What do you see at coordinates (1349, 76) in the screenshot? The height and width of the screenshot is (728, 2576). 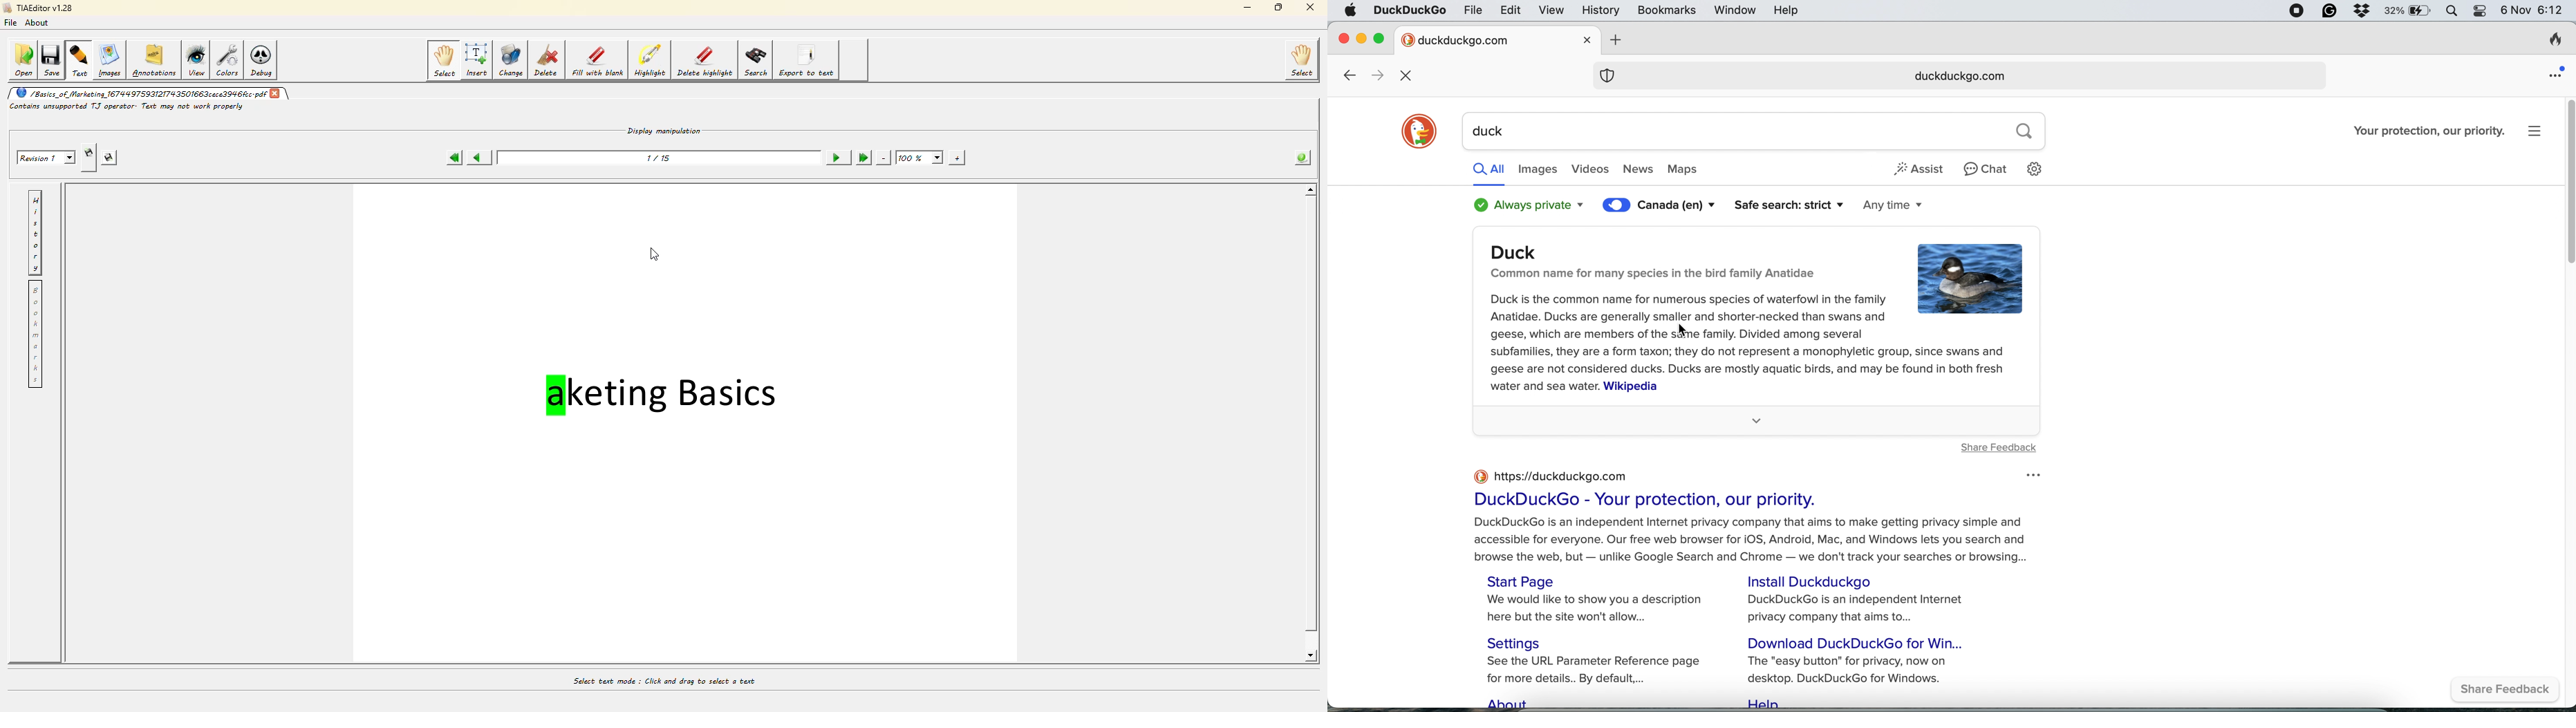 I see `go back` at bounding box center [1349, 76].